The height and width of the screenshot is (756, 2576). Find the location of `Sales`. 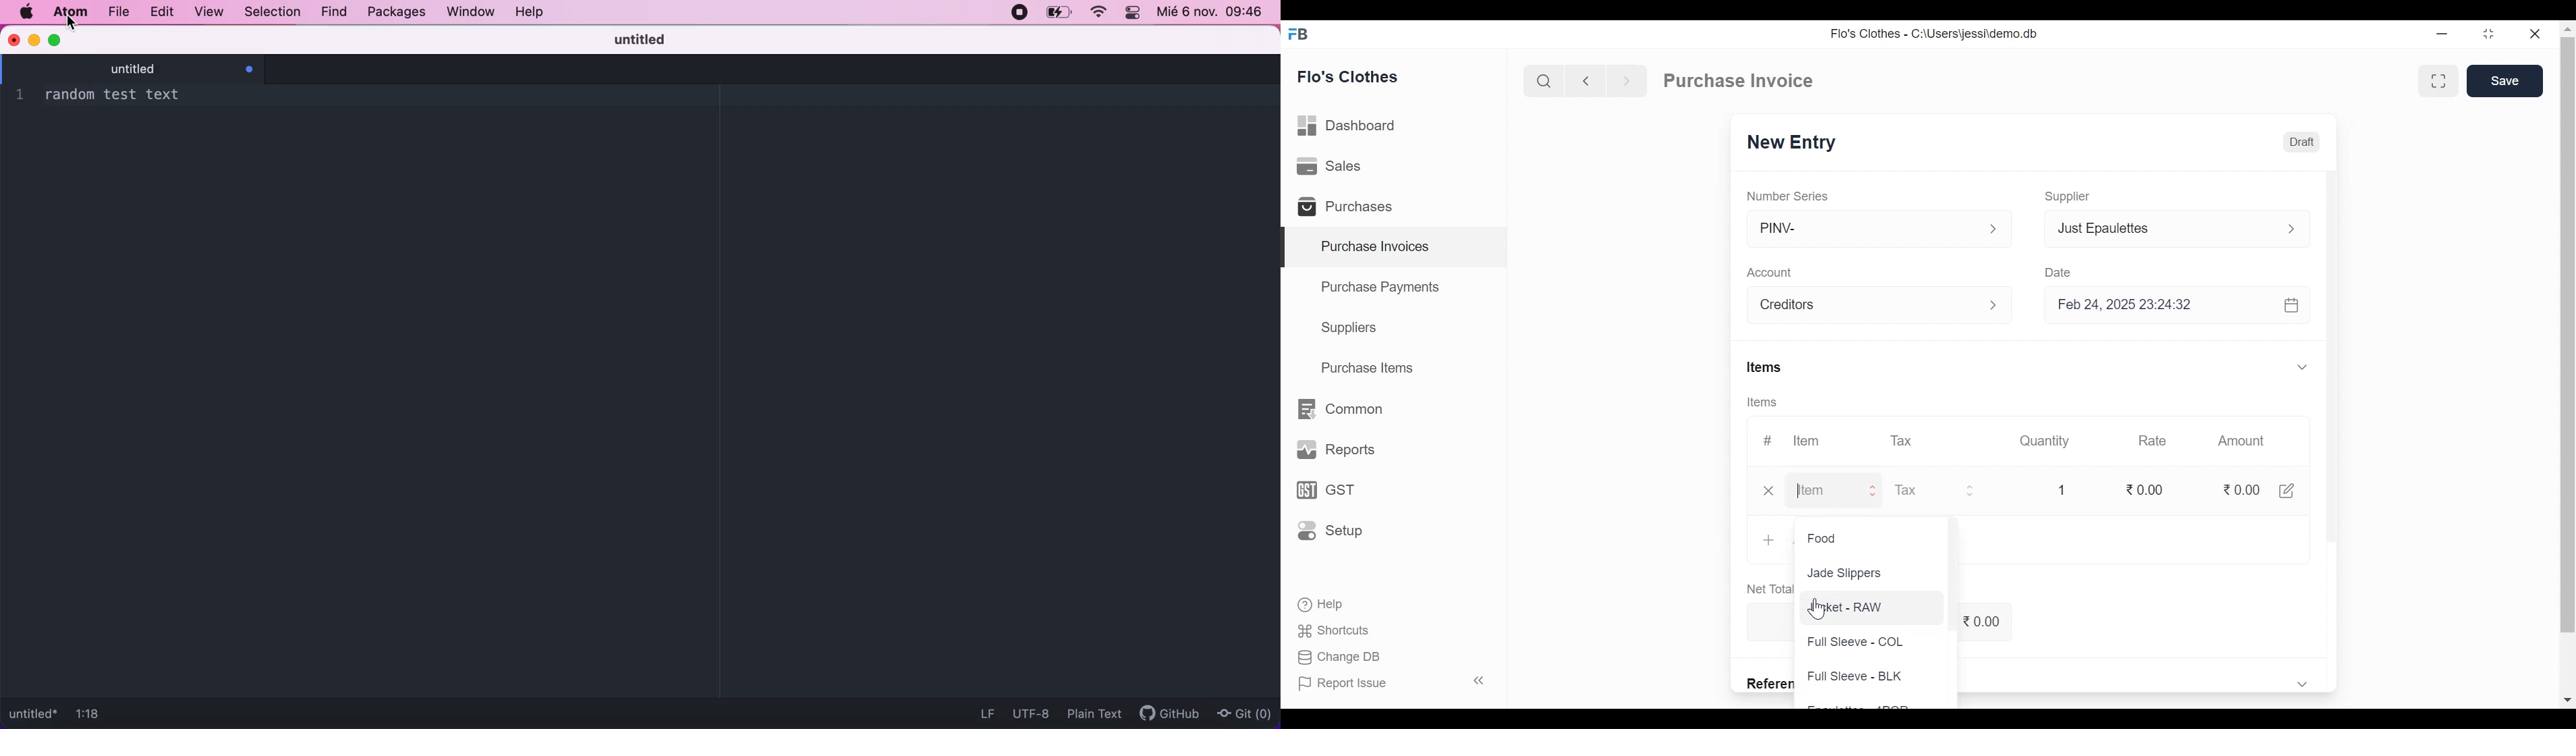

Sales is located at coordinates (1335, 167).